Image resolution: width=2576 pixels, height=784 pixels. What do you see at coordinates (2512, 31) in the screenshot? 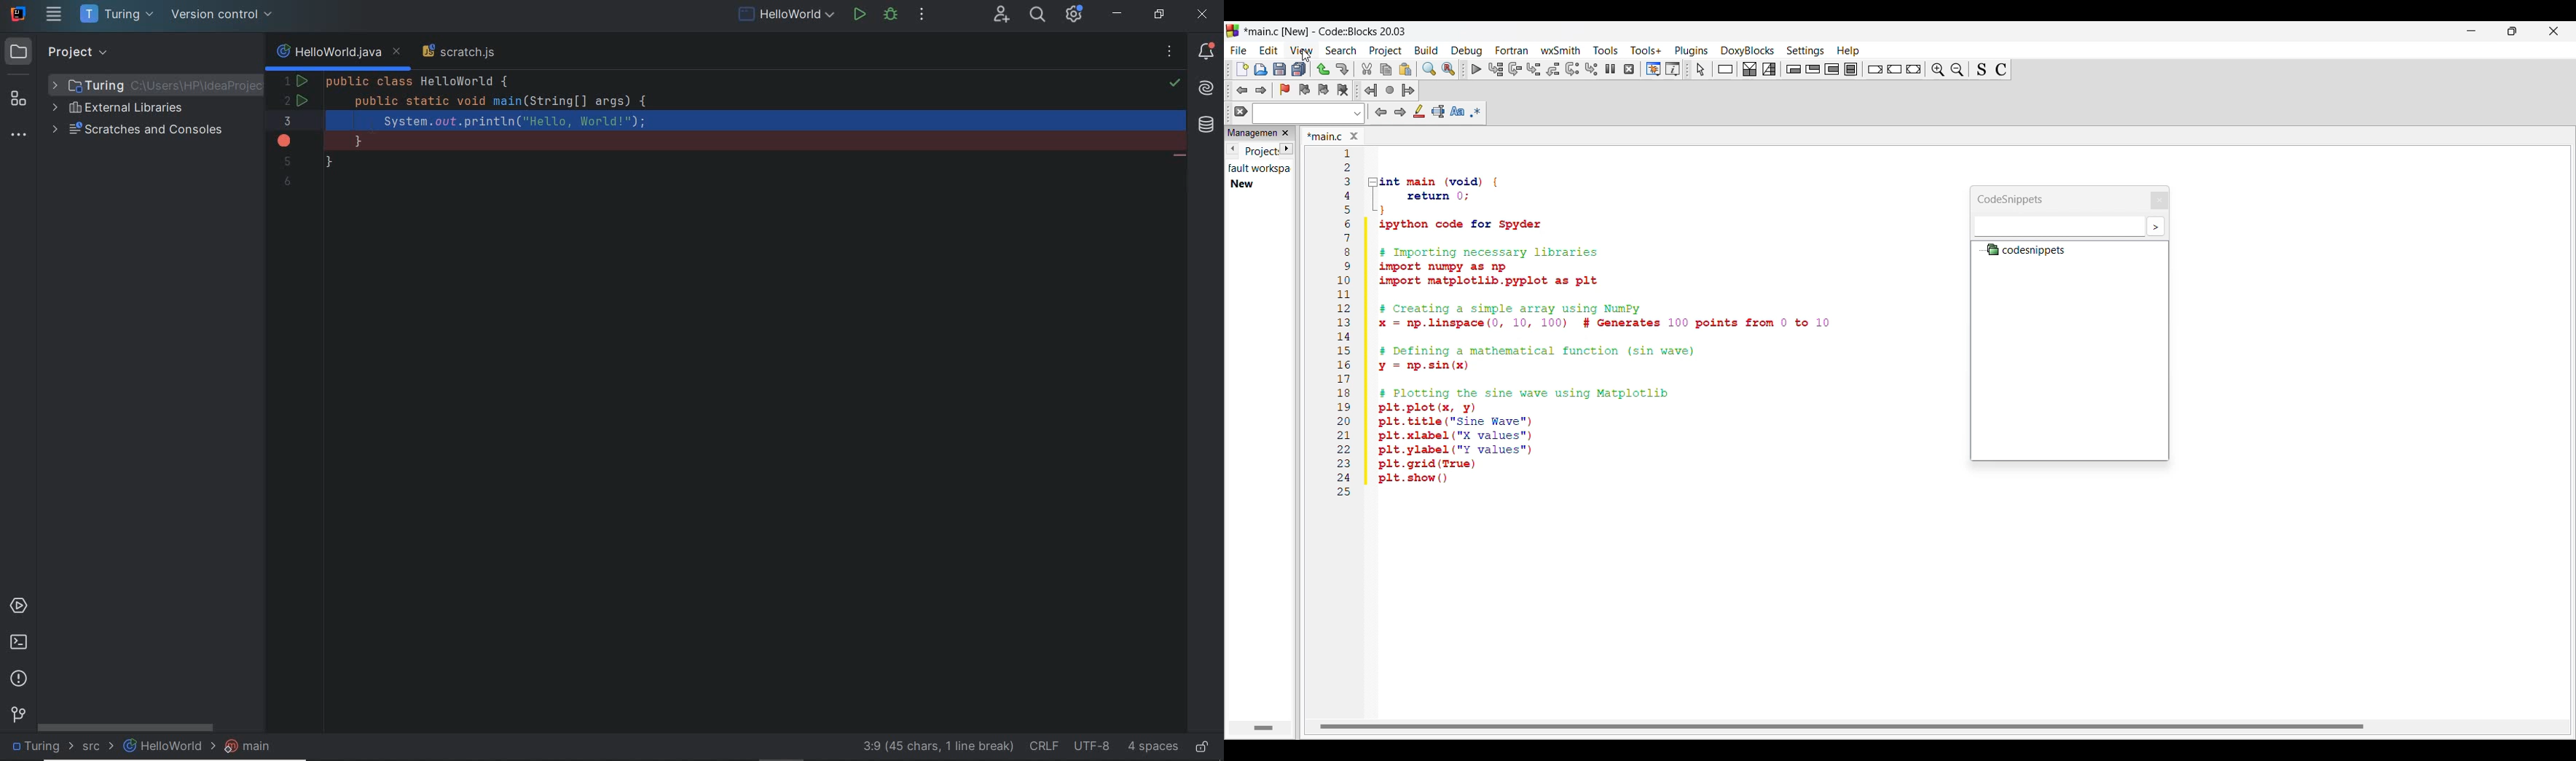
I see `Show in smaller tab` at bounding box center [2512, 31].